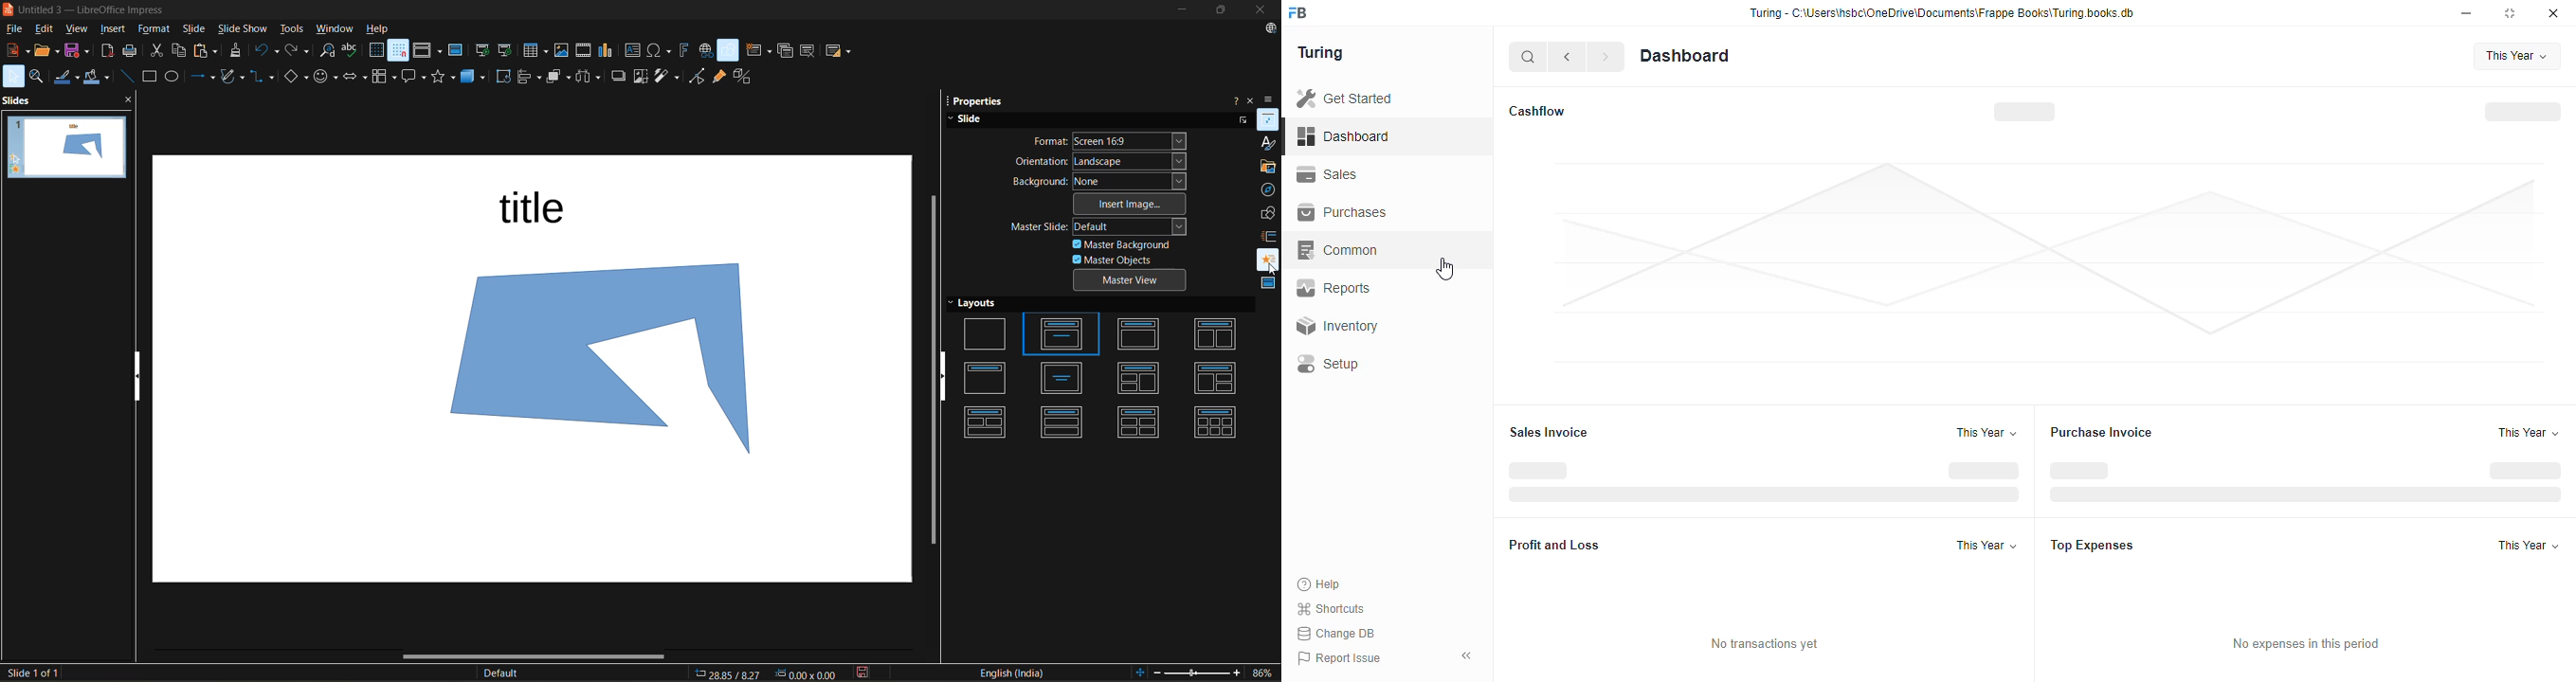  Describe the element at coordinates (984, 101) in the screenshot. I see `properties` at that location.